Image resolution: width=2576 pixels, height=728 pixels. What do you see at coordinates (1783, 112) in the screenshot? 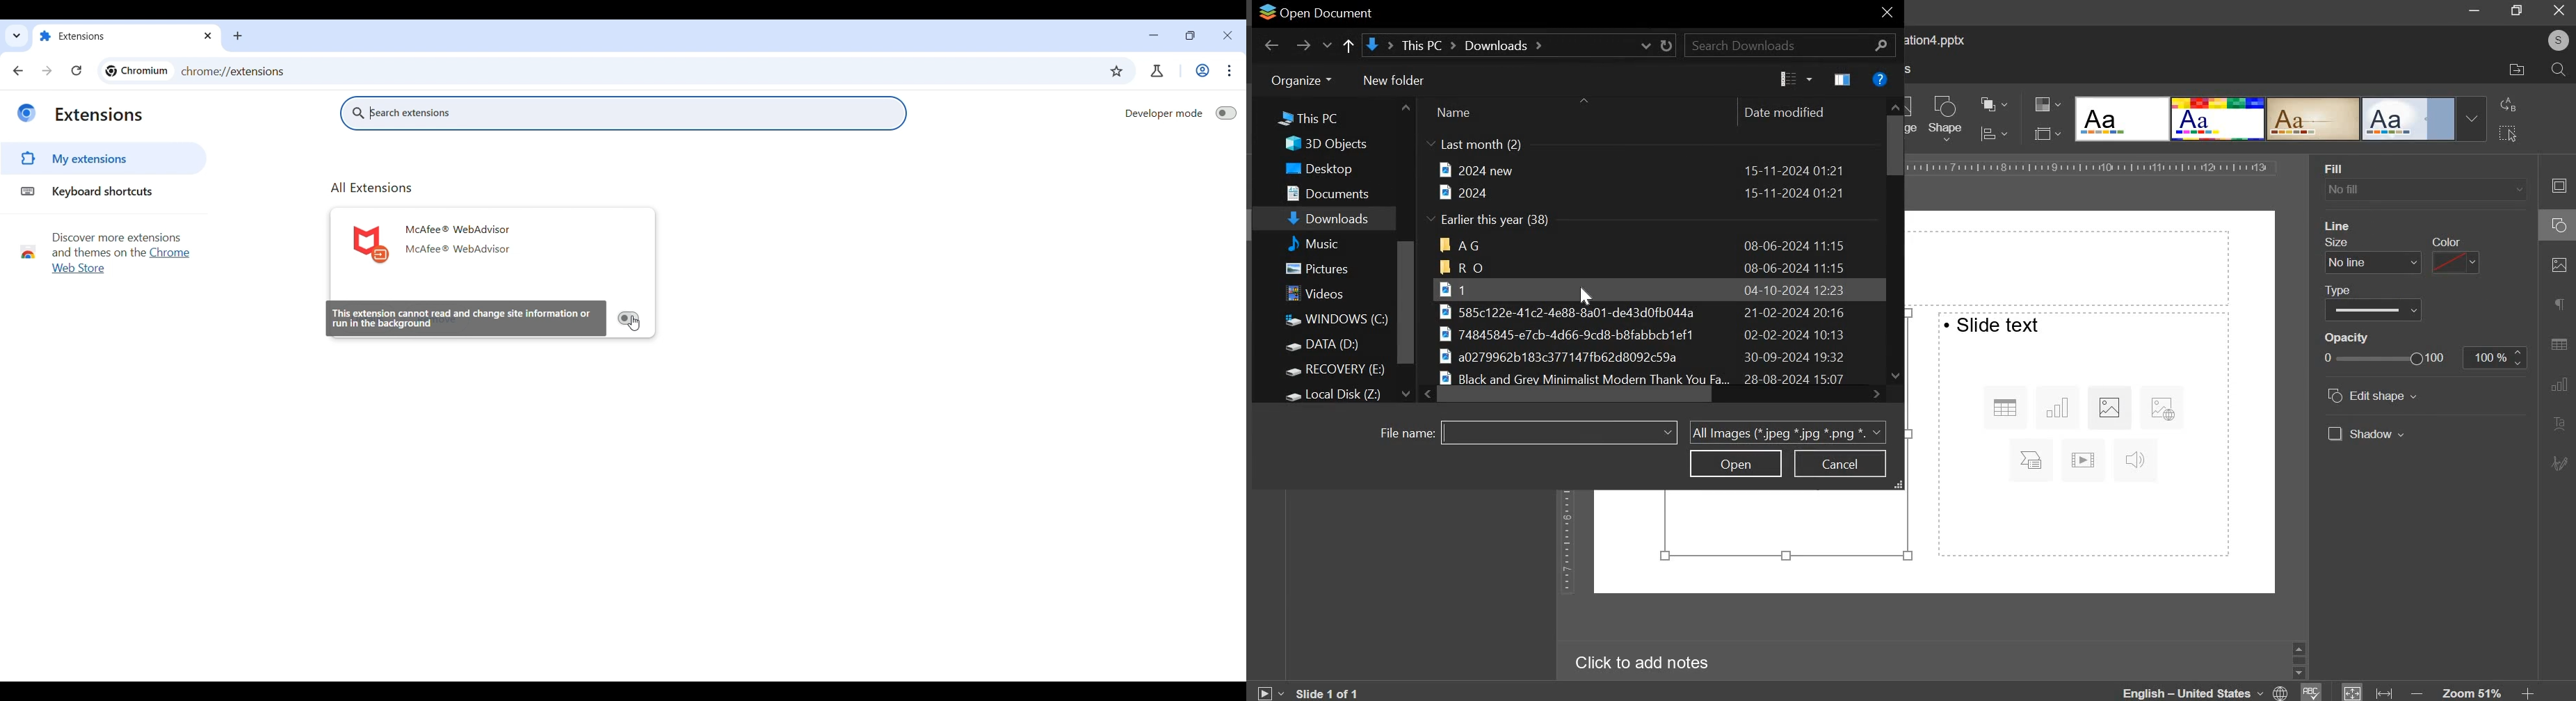
I see `Date modified` at bounding box center [1783, 112].